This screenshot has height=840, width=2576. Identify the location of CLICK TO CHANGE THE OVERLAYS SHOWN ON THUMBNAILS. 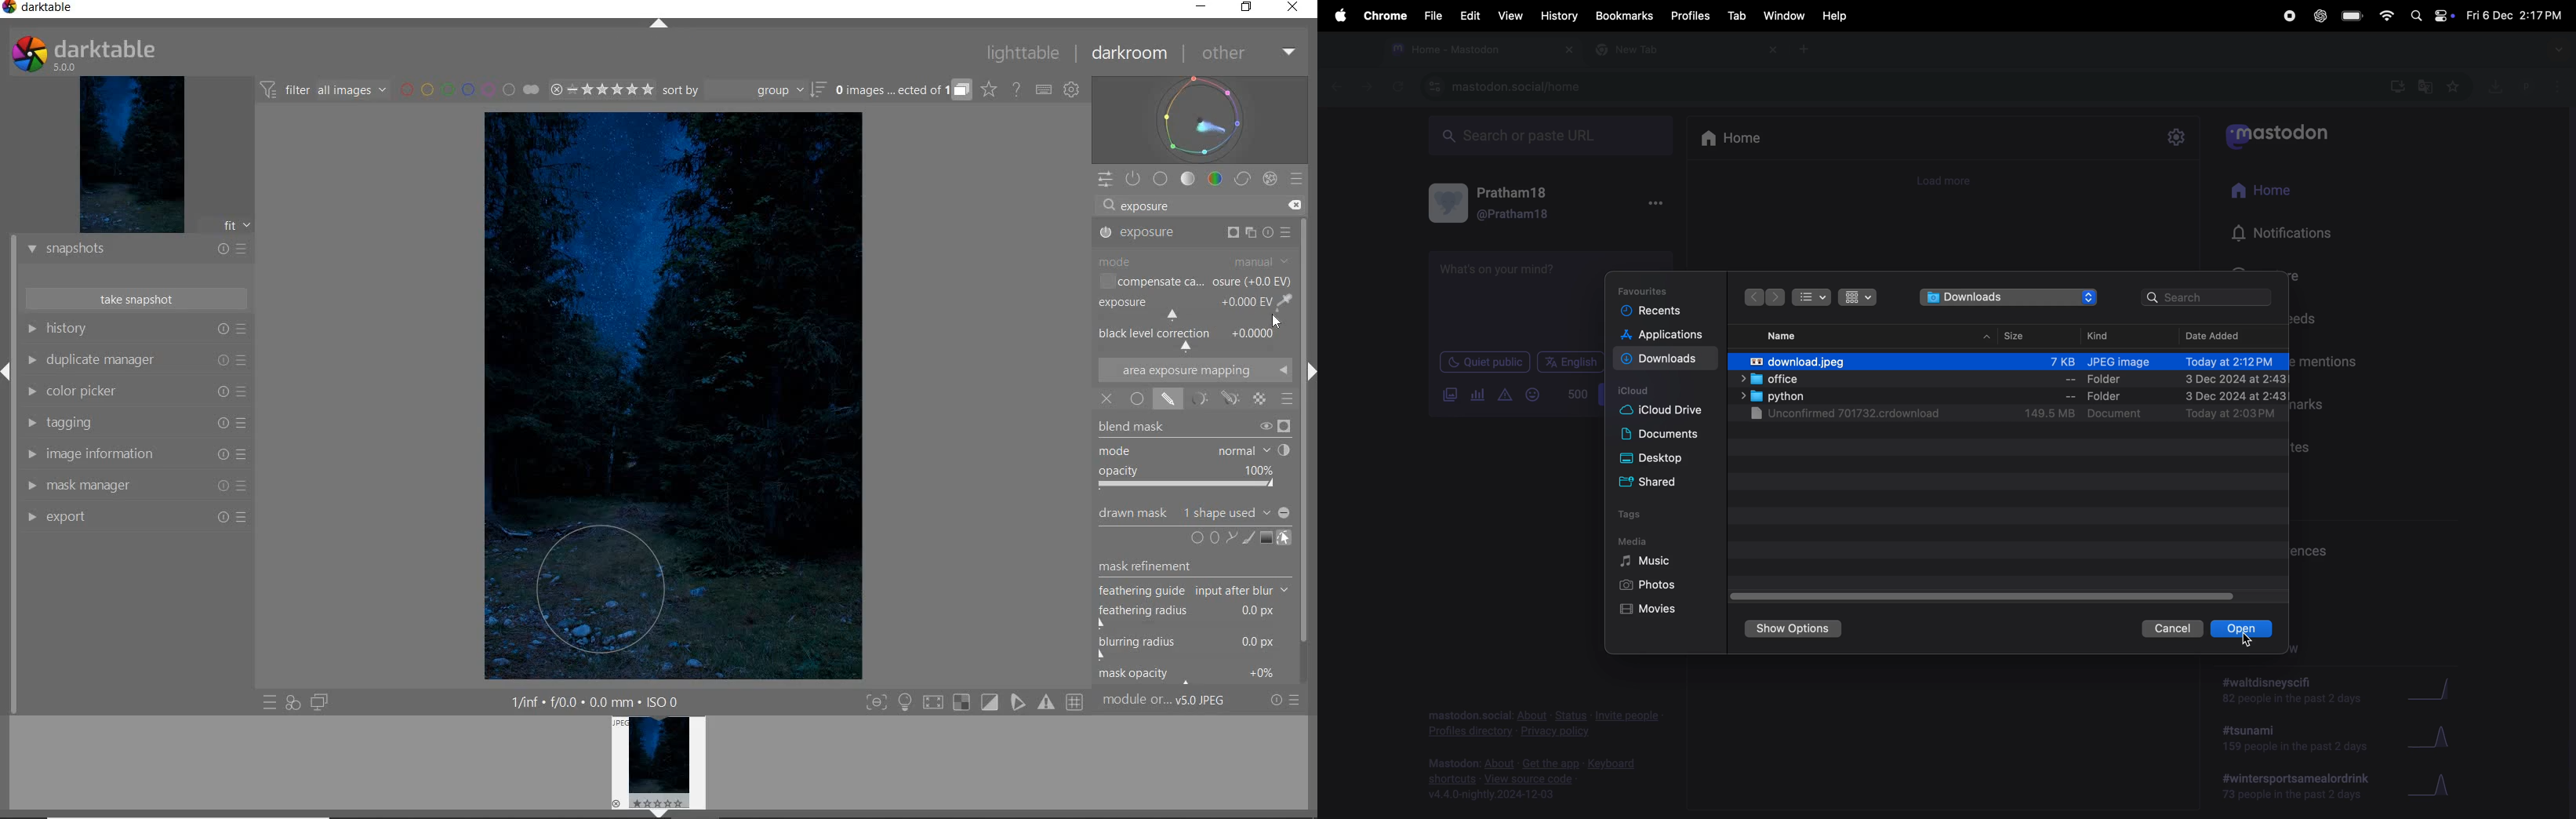
(989, 89).